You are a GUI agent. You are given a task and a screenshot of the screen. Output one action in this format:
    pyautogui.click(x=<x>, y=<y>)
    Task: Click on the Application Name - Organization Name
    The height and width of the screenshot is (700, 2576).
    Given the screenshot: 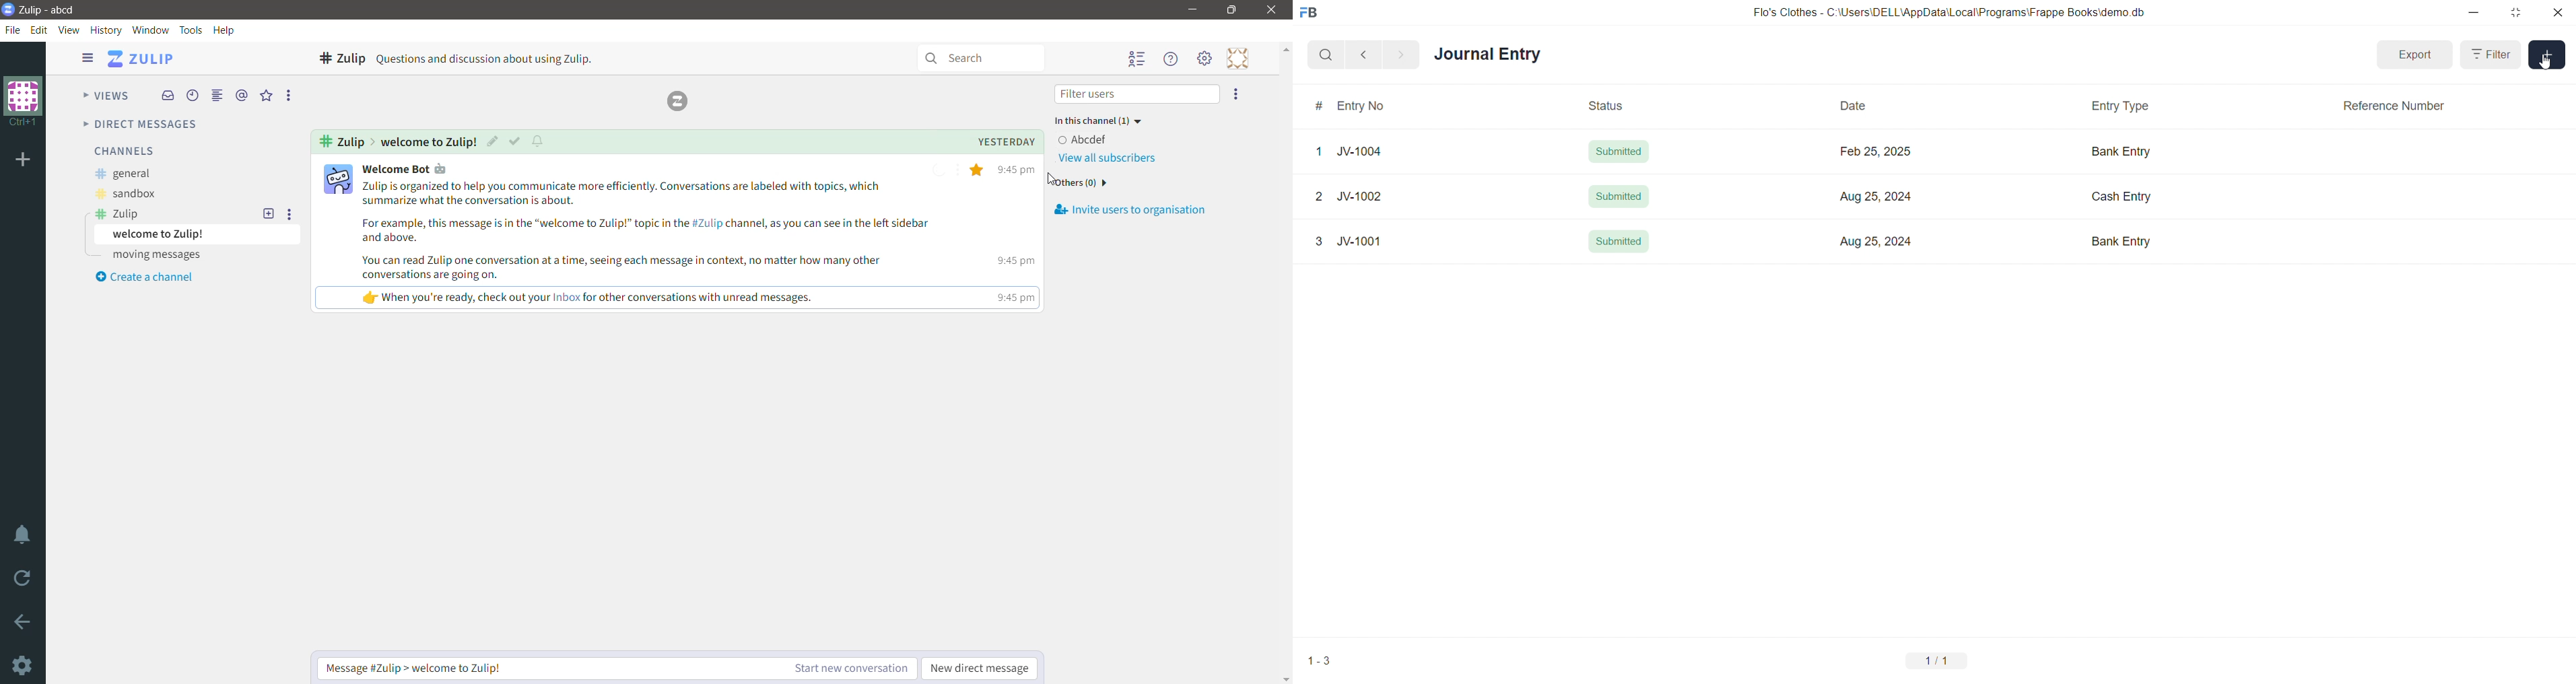 What is the action you would take?
    pyautogui.click(x=52, y=10)
    